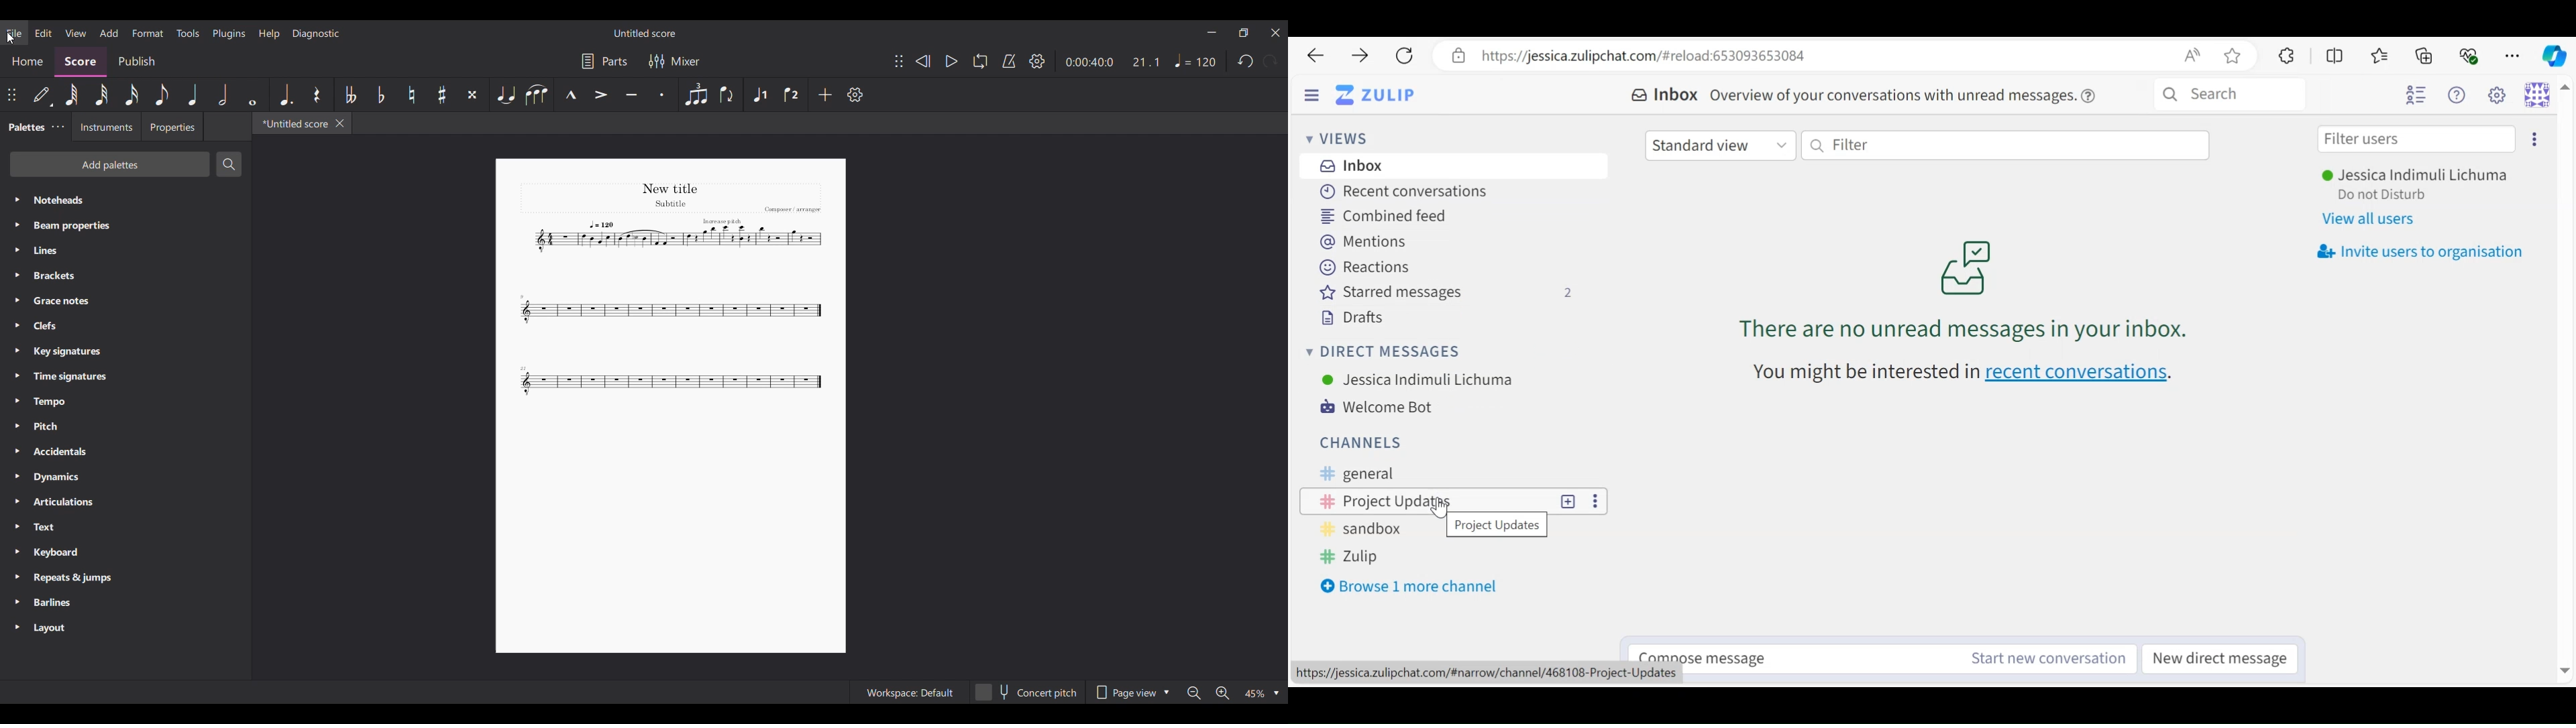 The height and width of the screenshot is (728, 2576). I want to click on Add menu, so click(109, 33).